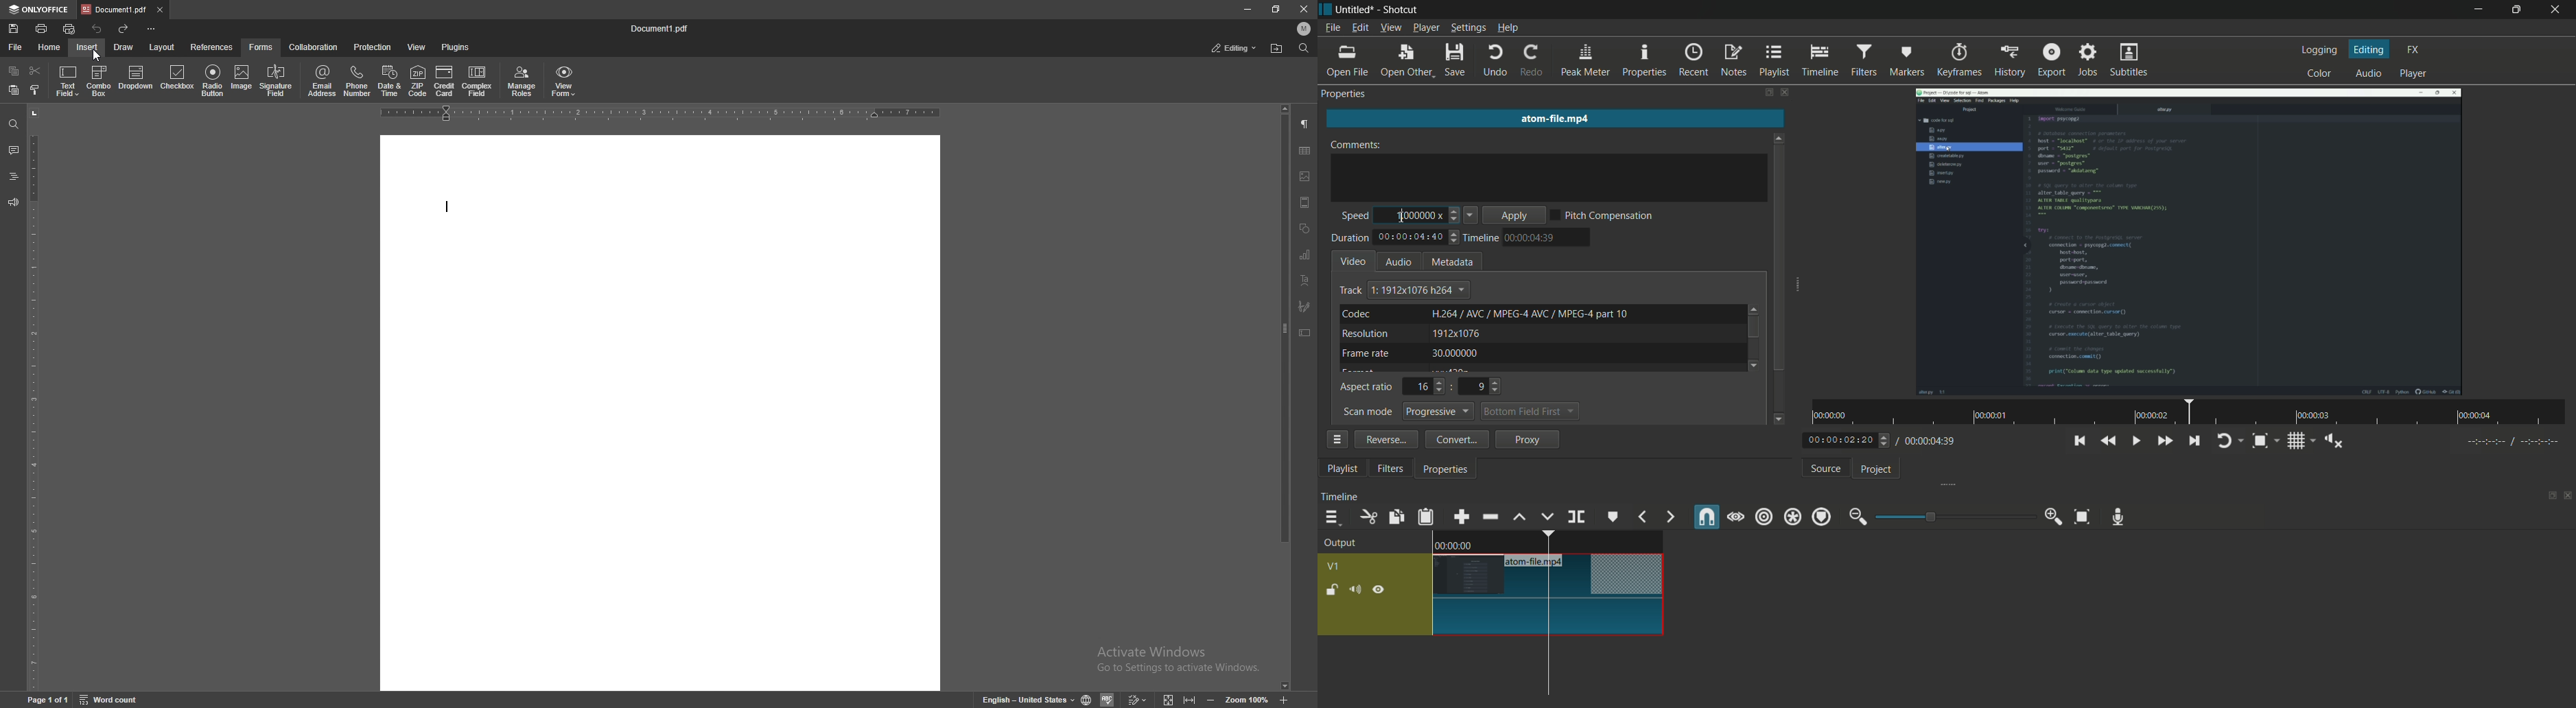  I want to click on cursor, so click(1402, 217).